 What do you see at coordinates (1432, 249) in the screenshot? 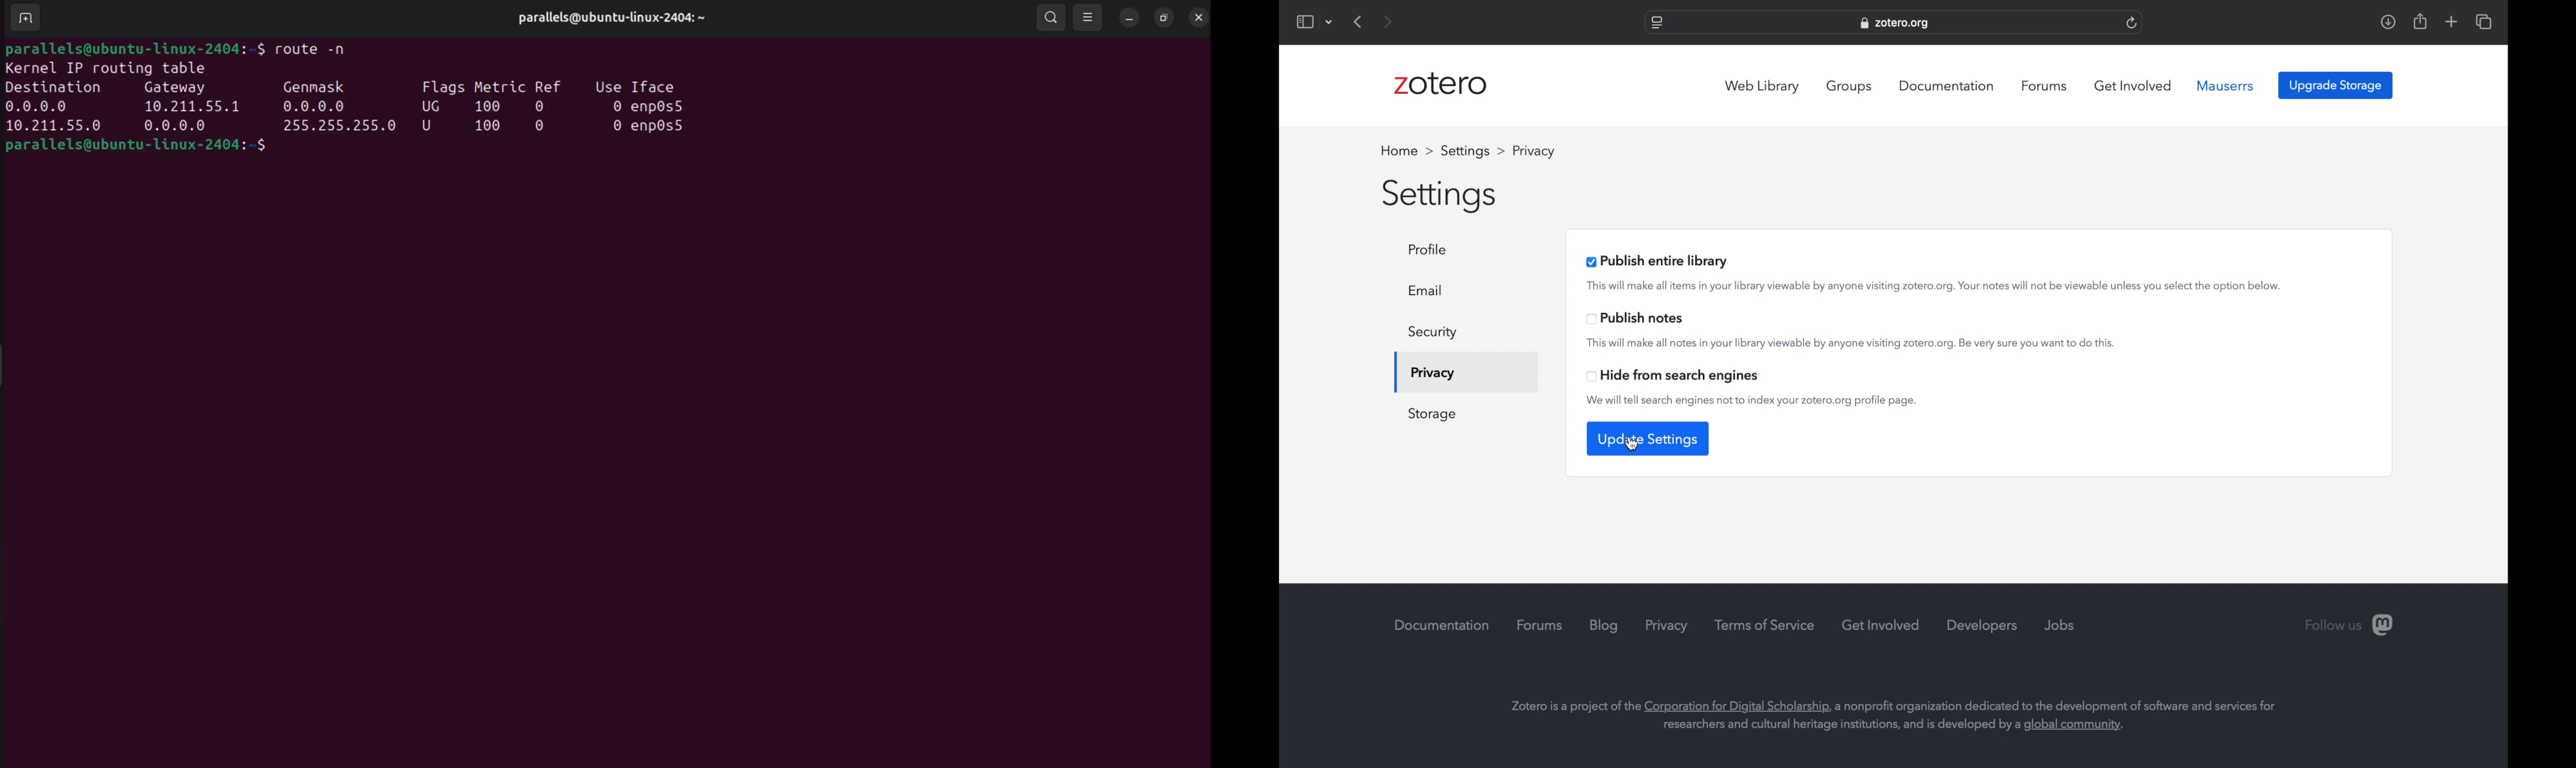
I see `profile` at bounding box center [1432, 249].